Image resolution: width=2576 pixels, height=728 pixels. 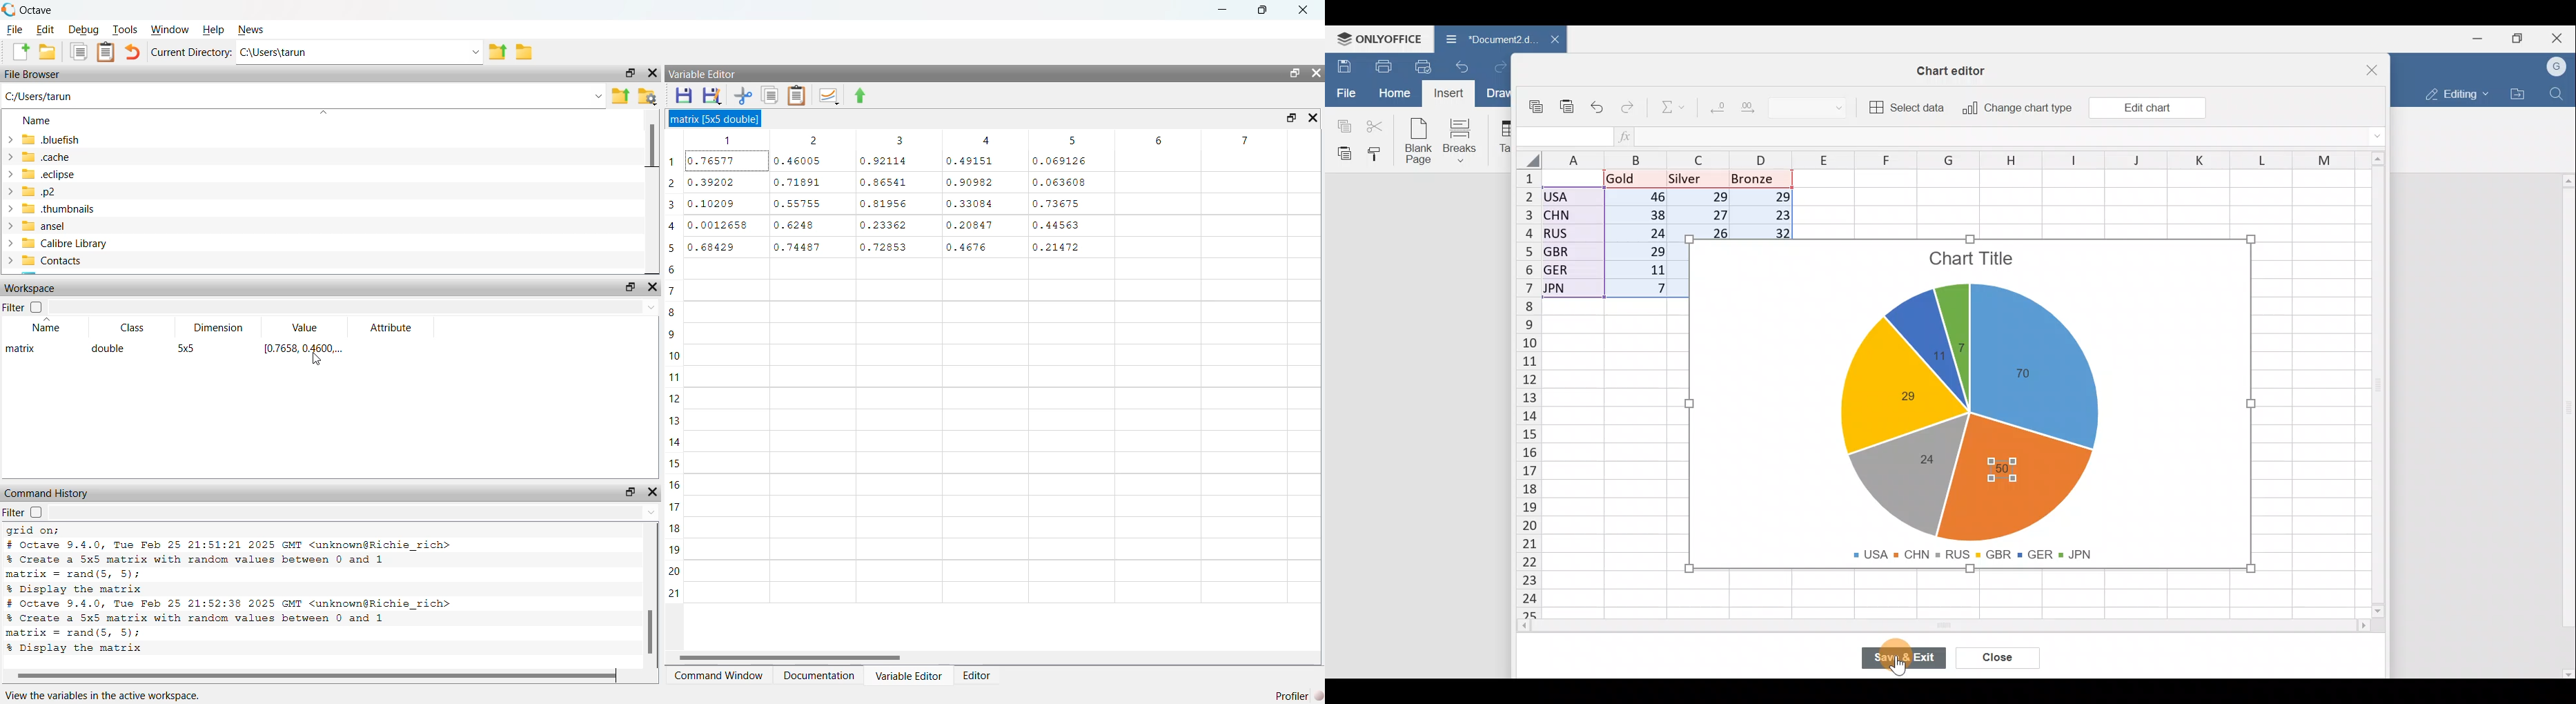 What do you see at coordinates (318, 362) in the screenshot?
I see `cursor` at bounding box center [318, 362].